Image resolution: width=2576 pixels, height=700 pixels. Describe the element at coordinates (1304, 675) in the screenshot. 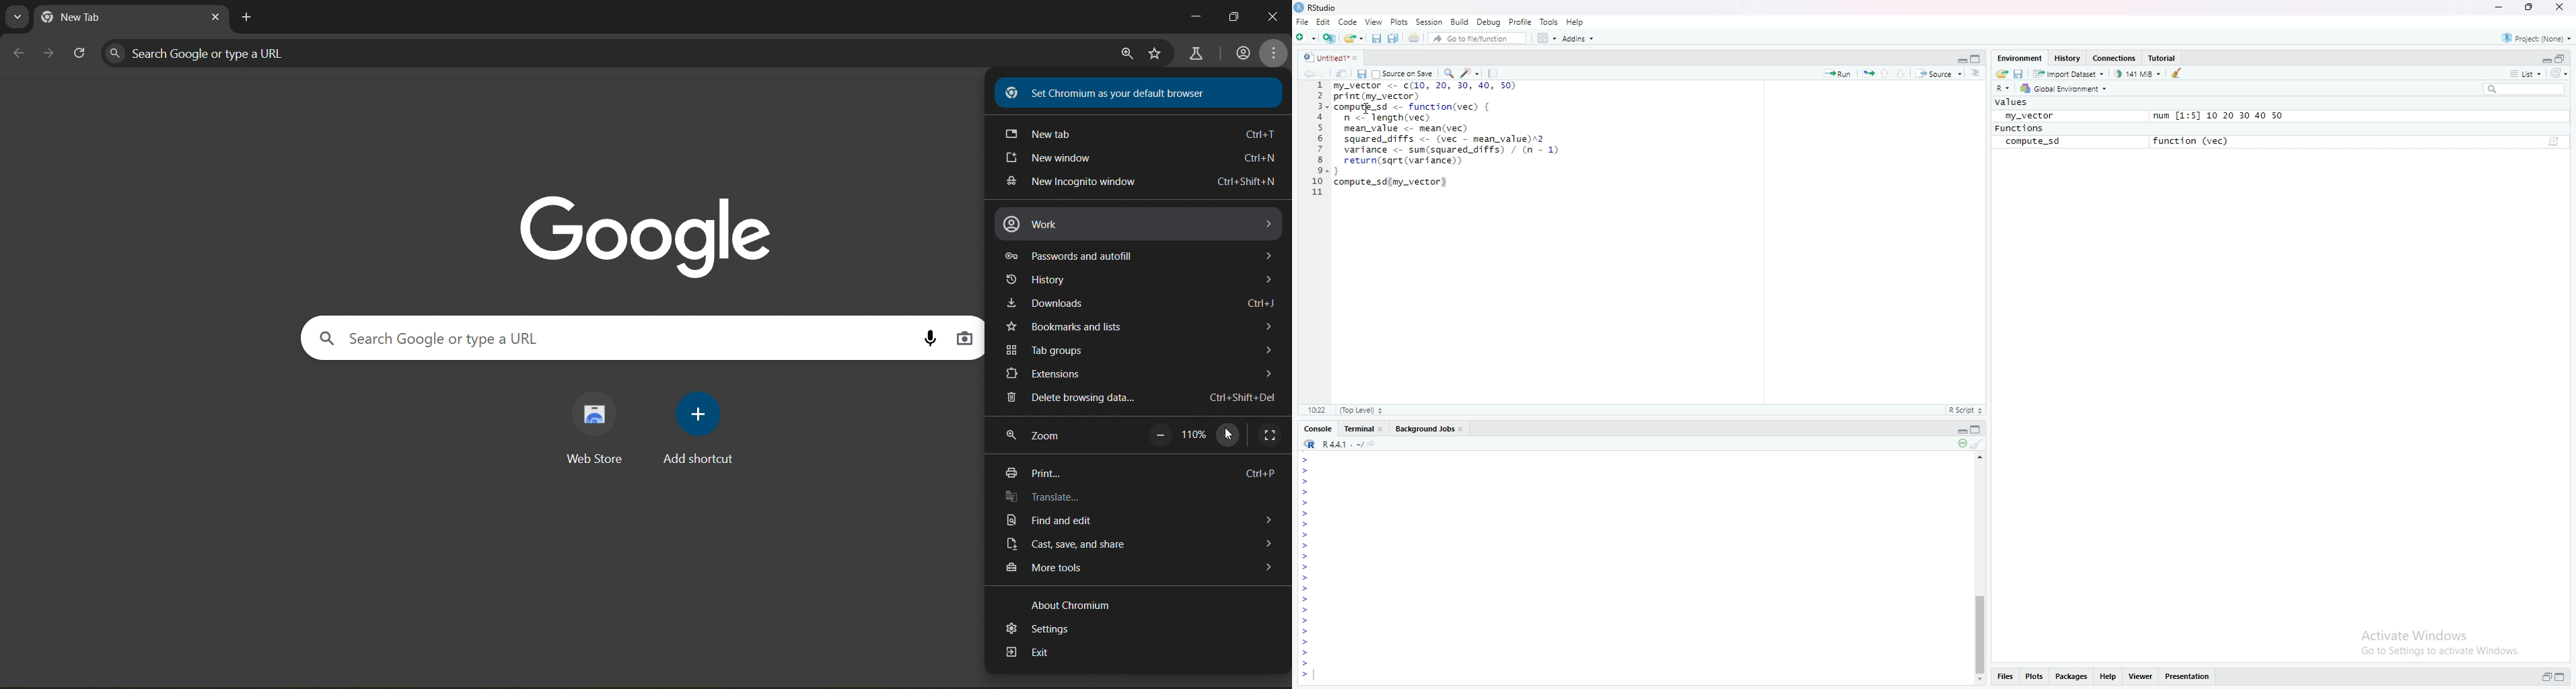

I see `Prompt cursor` at that location.